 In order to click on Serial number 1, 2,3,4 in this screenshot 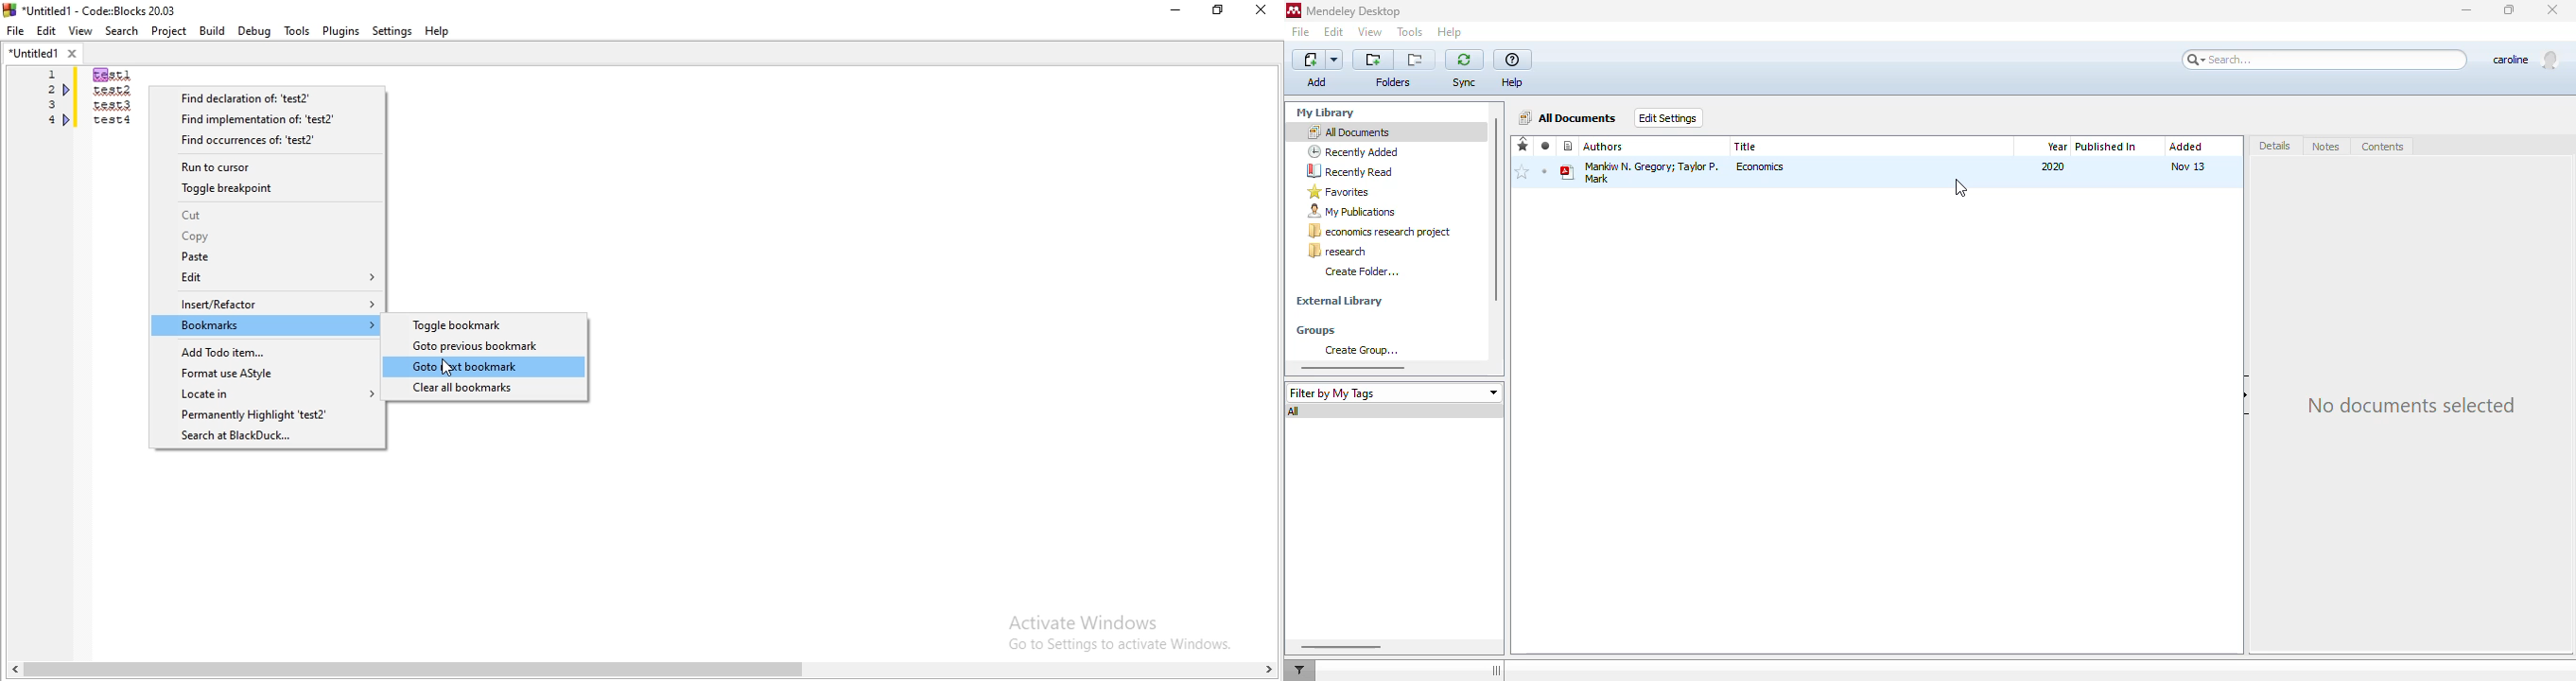, I will do `click(49, 101)`.